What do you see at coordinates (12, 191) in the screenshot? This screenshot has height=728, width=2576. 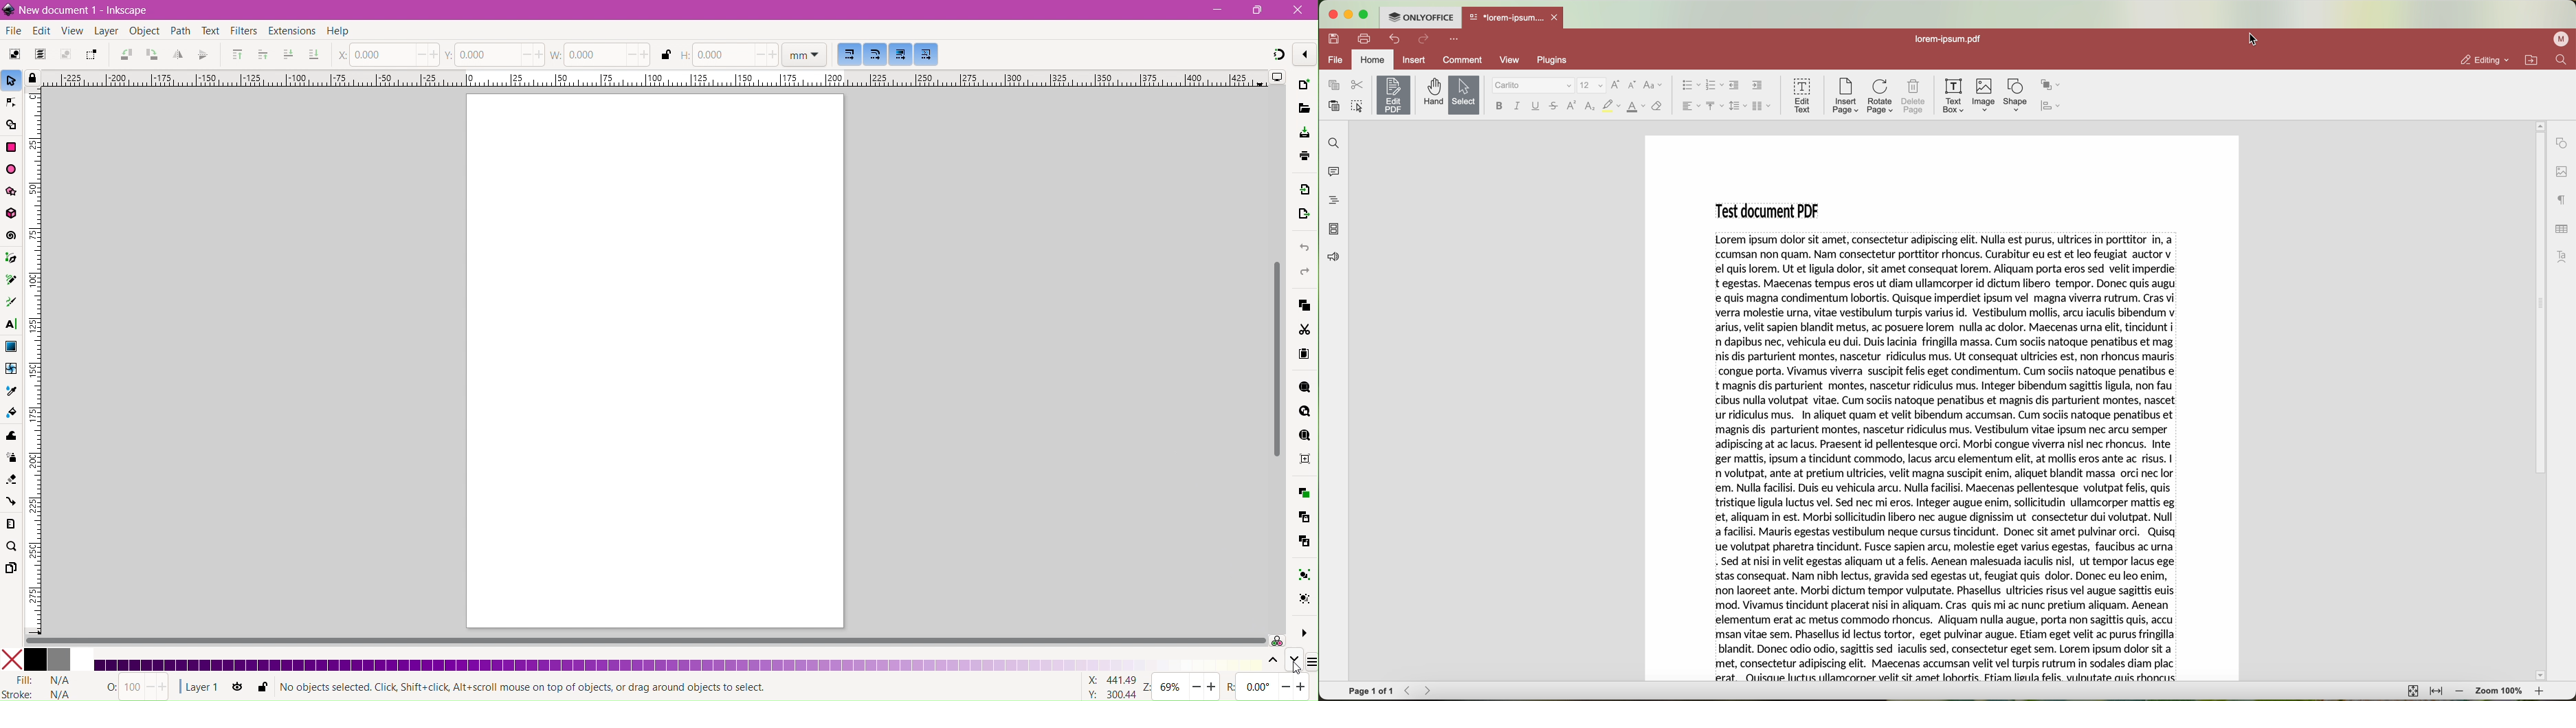 I see `Star/Polygon Tool` at bounding box center [12, 191].